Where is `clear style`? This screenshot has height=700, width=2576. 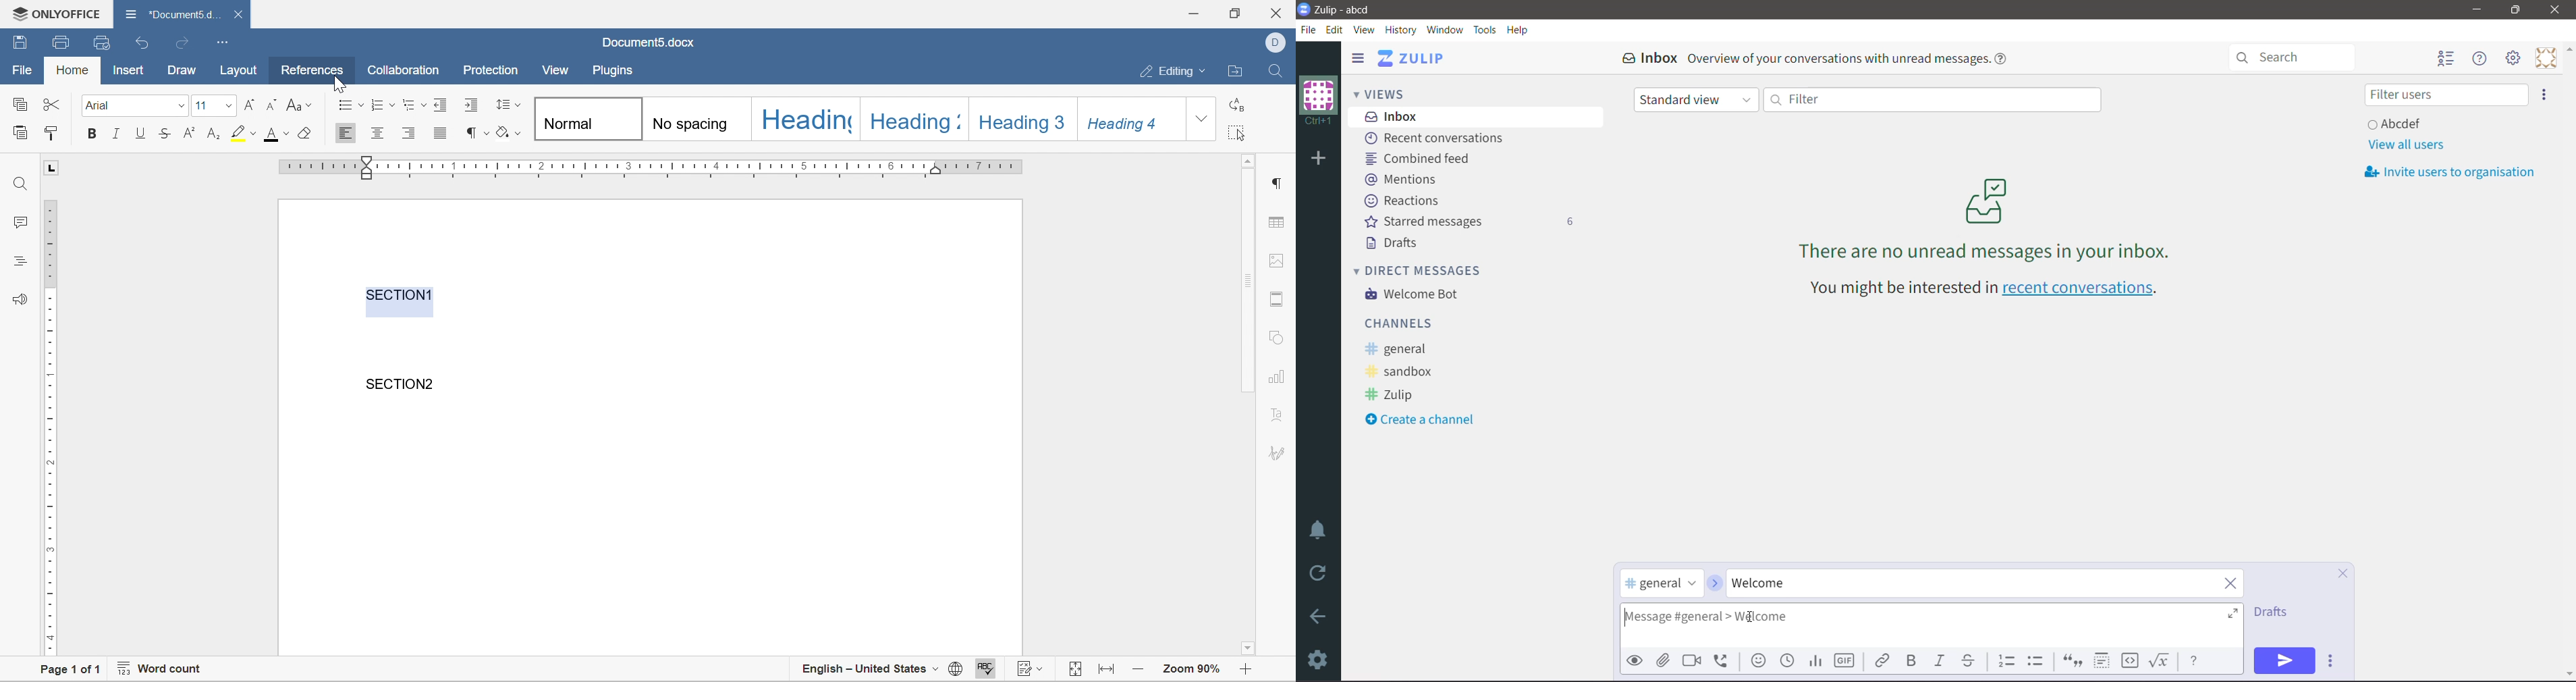 clear style is located at coordinates (308, 132).